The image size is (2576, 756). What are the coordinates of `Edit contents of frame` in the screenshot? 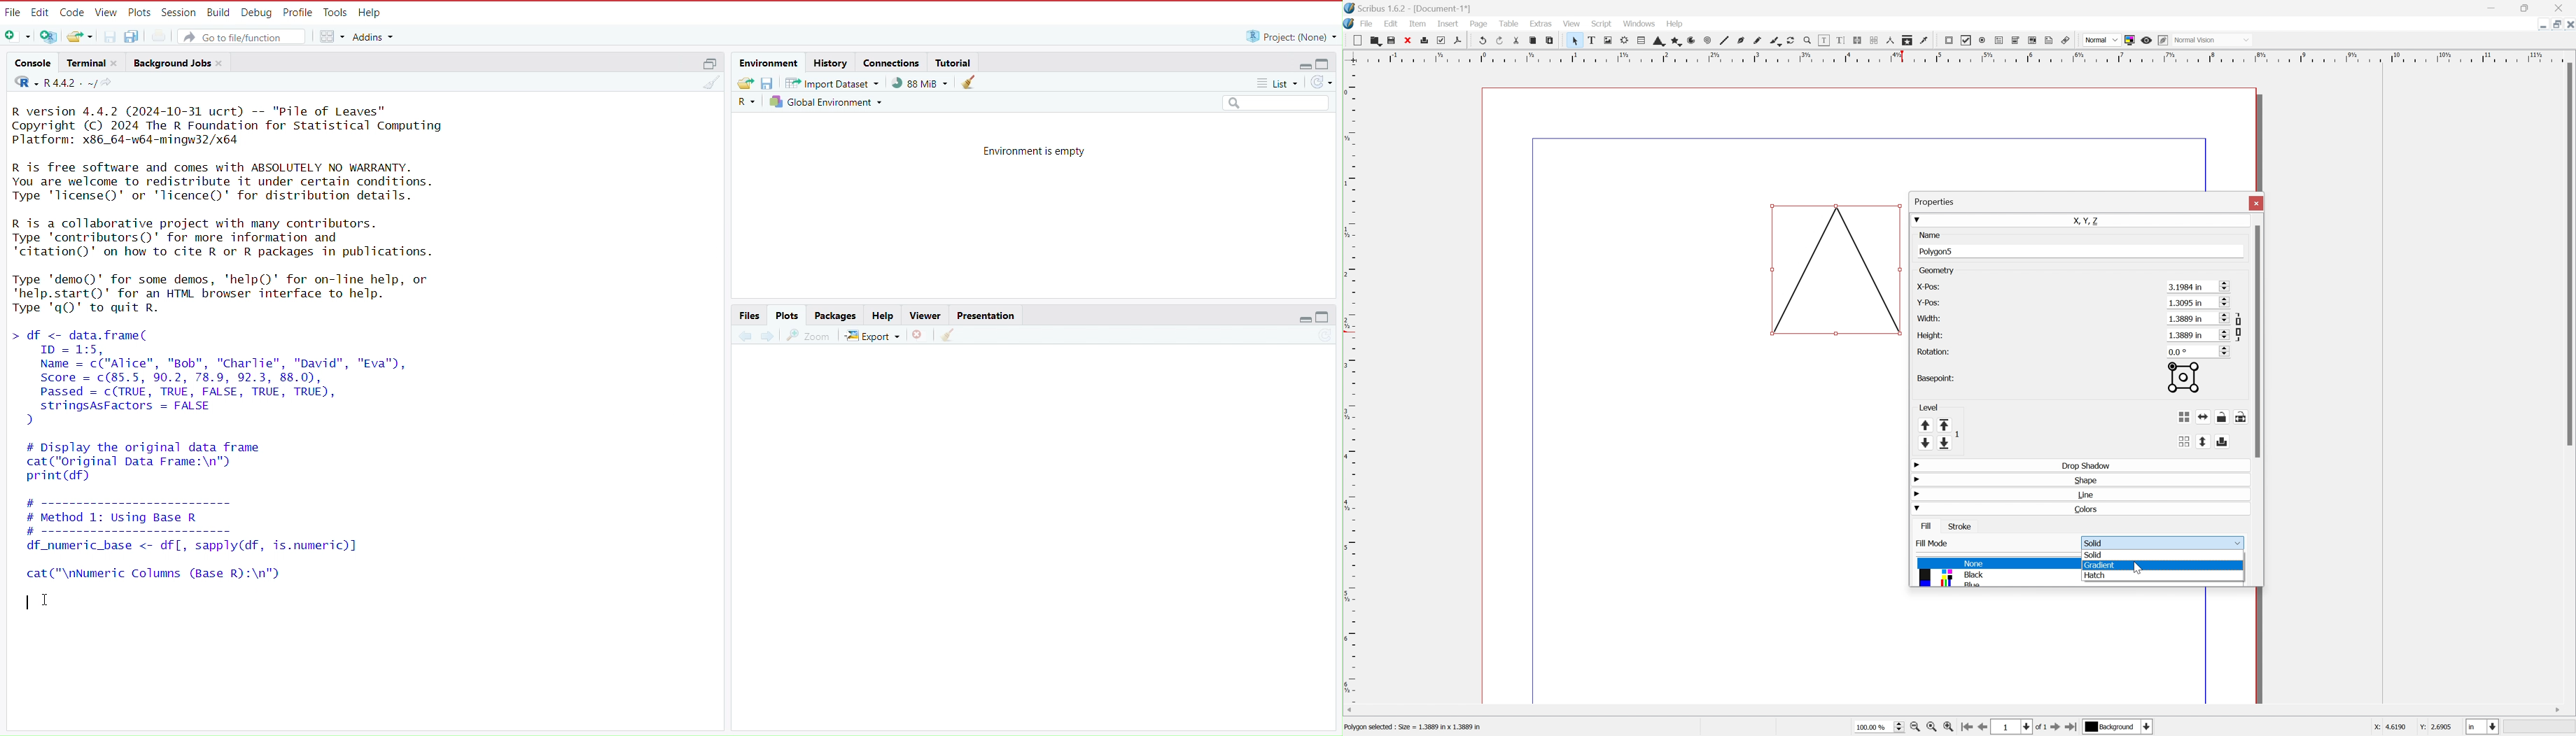 It's located at (1823, 40).